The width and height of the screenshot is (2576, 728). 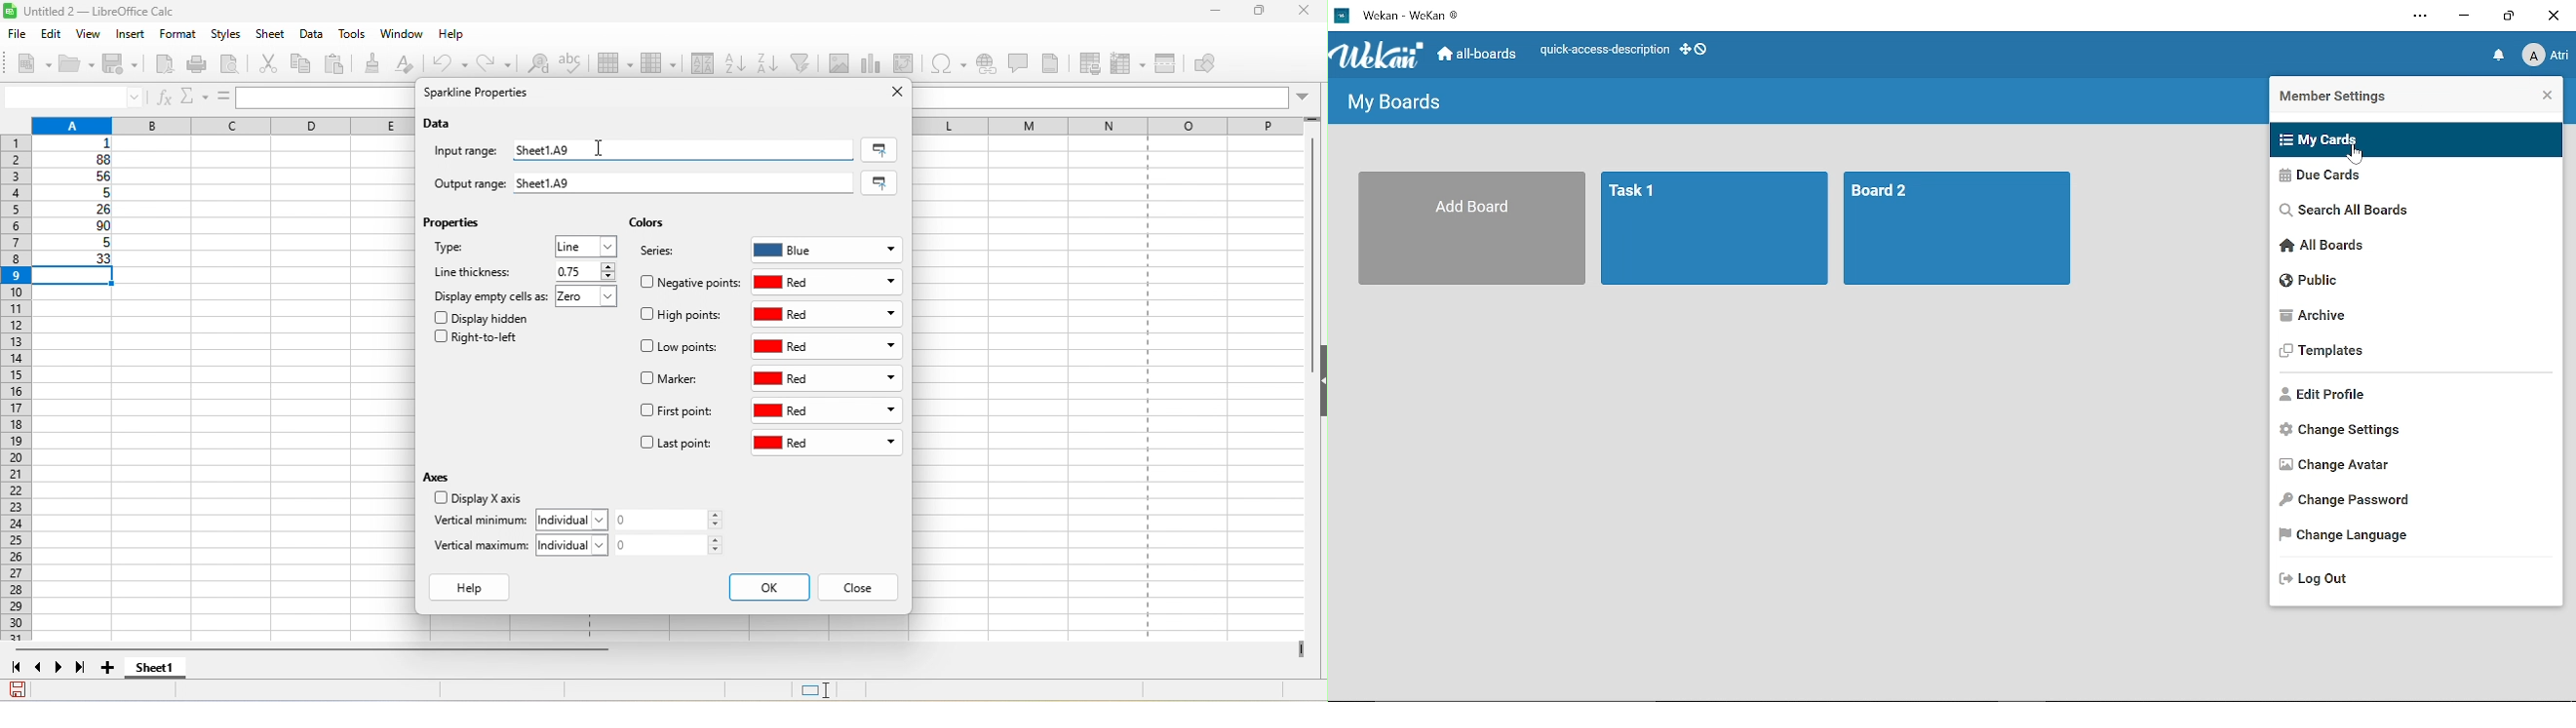 What do you see at coordinates (883, 183) in the screenshot?
I see `selected range` at bounding box center [883, 183].